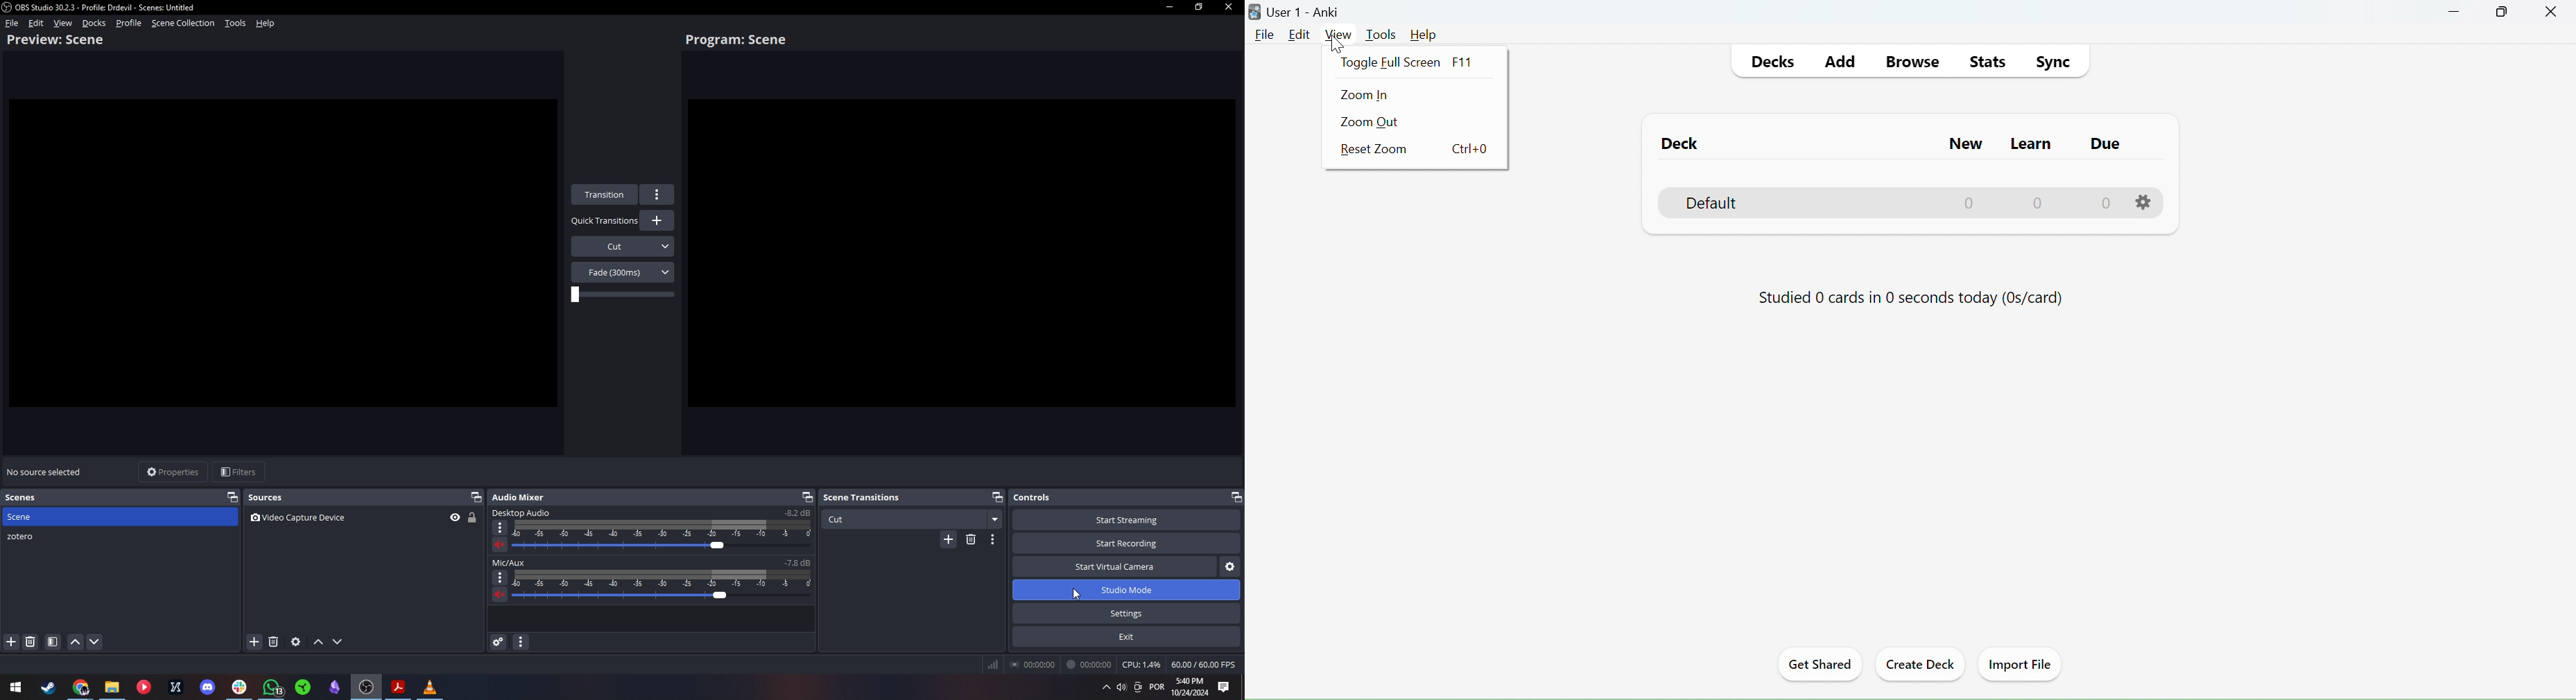  I want to click on Selected source, so click(47, 472).